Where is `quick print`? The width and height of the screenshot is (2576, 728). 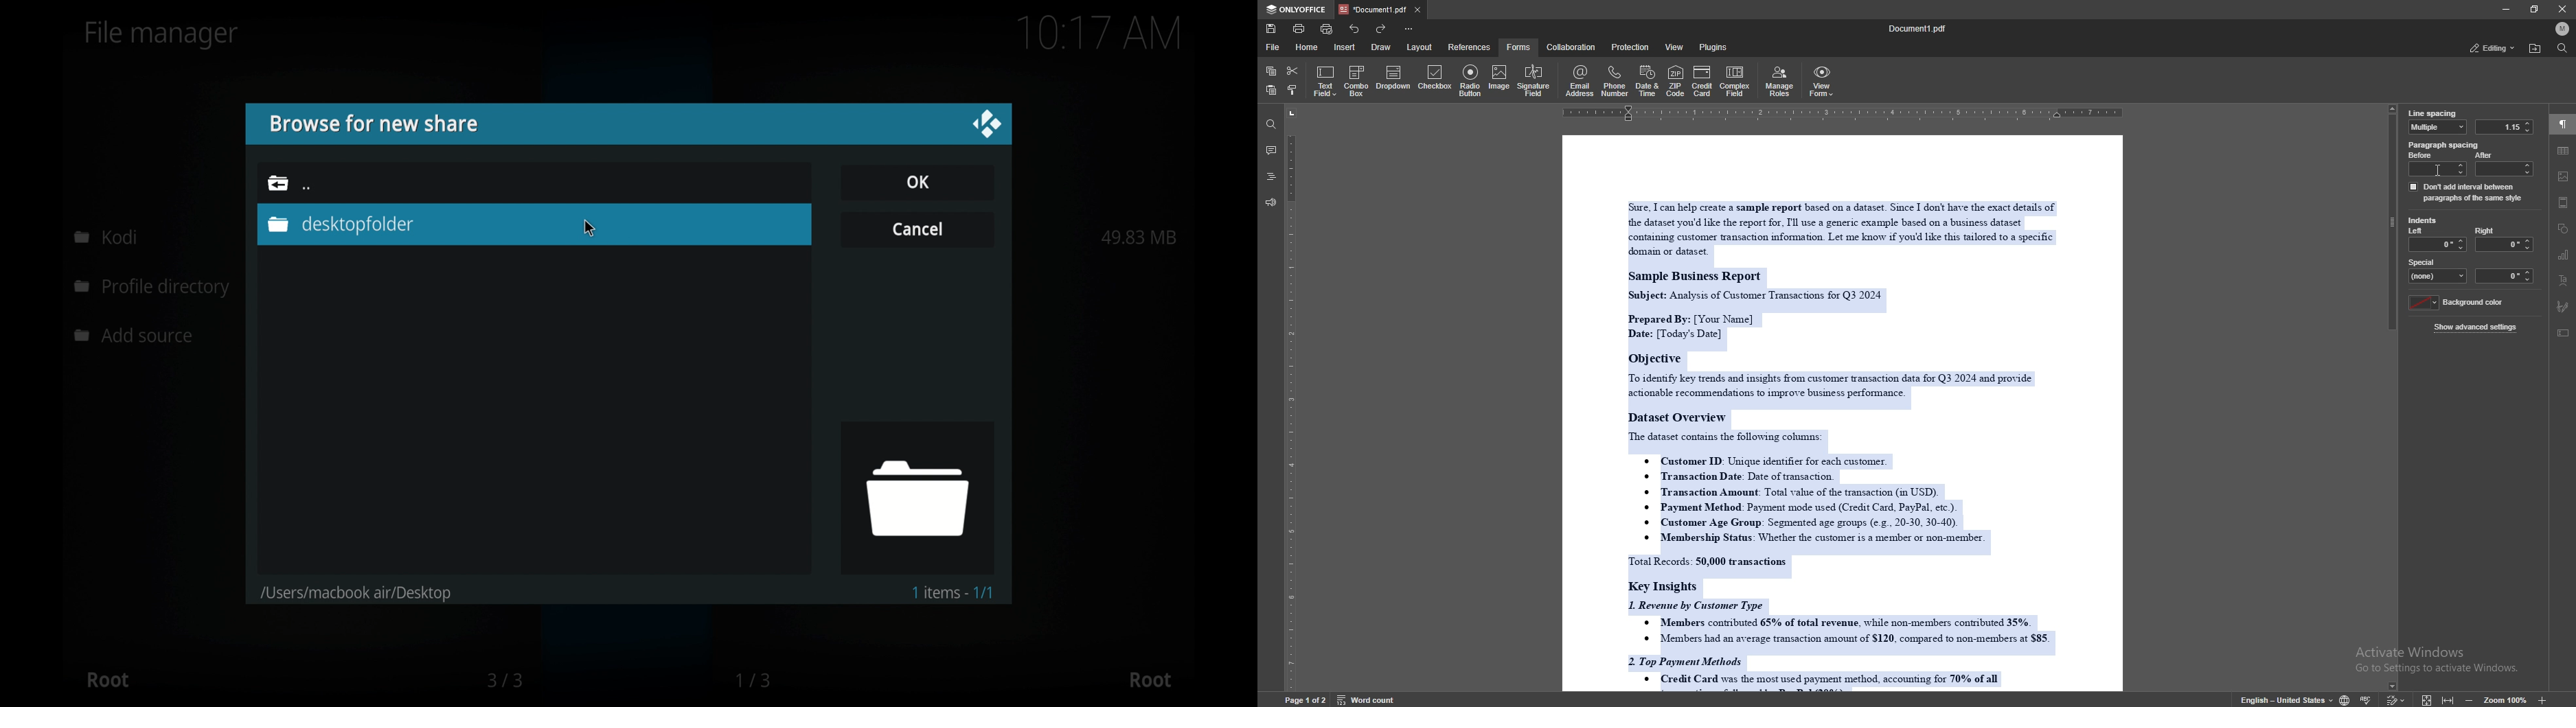 quick print is located at coordinates (1328, 29).